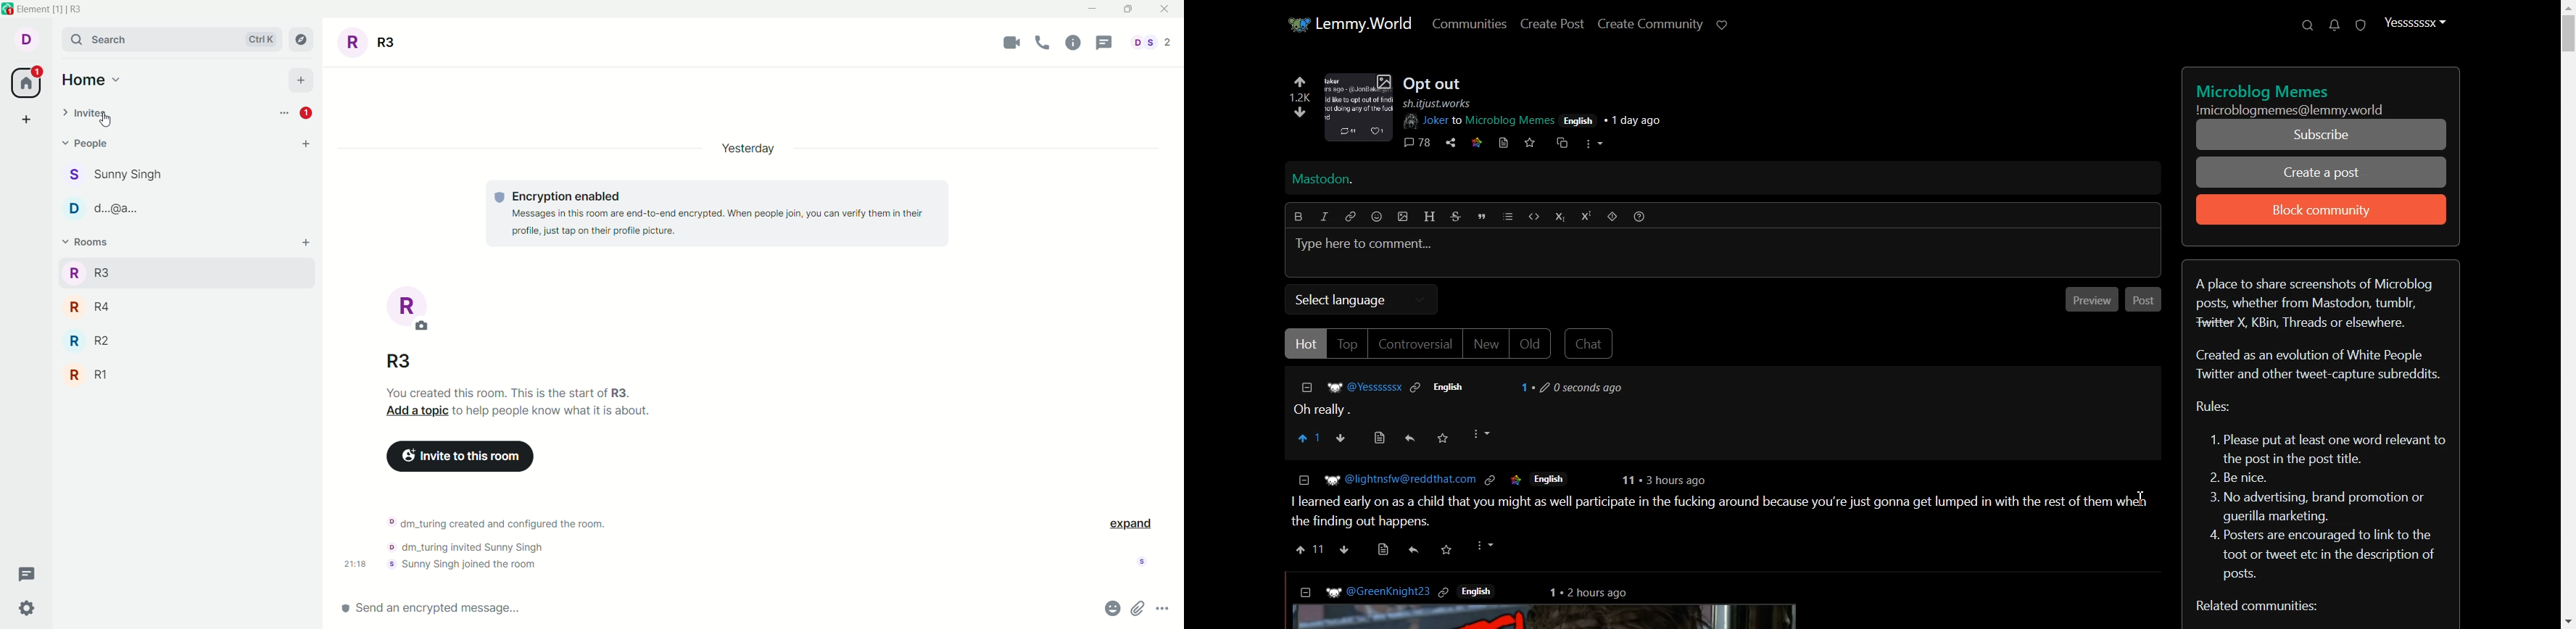  I want to click on Formatting help, so click(1640, 216).